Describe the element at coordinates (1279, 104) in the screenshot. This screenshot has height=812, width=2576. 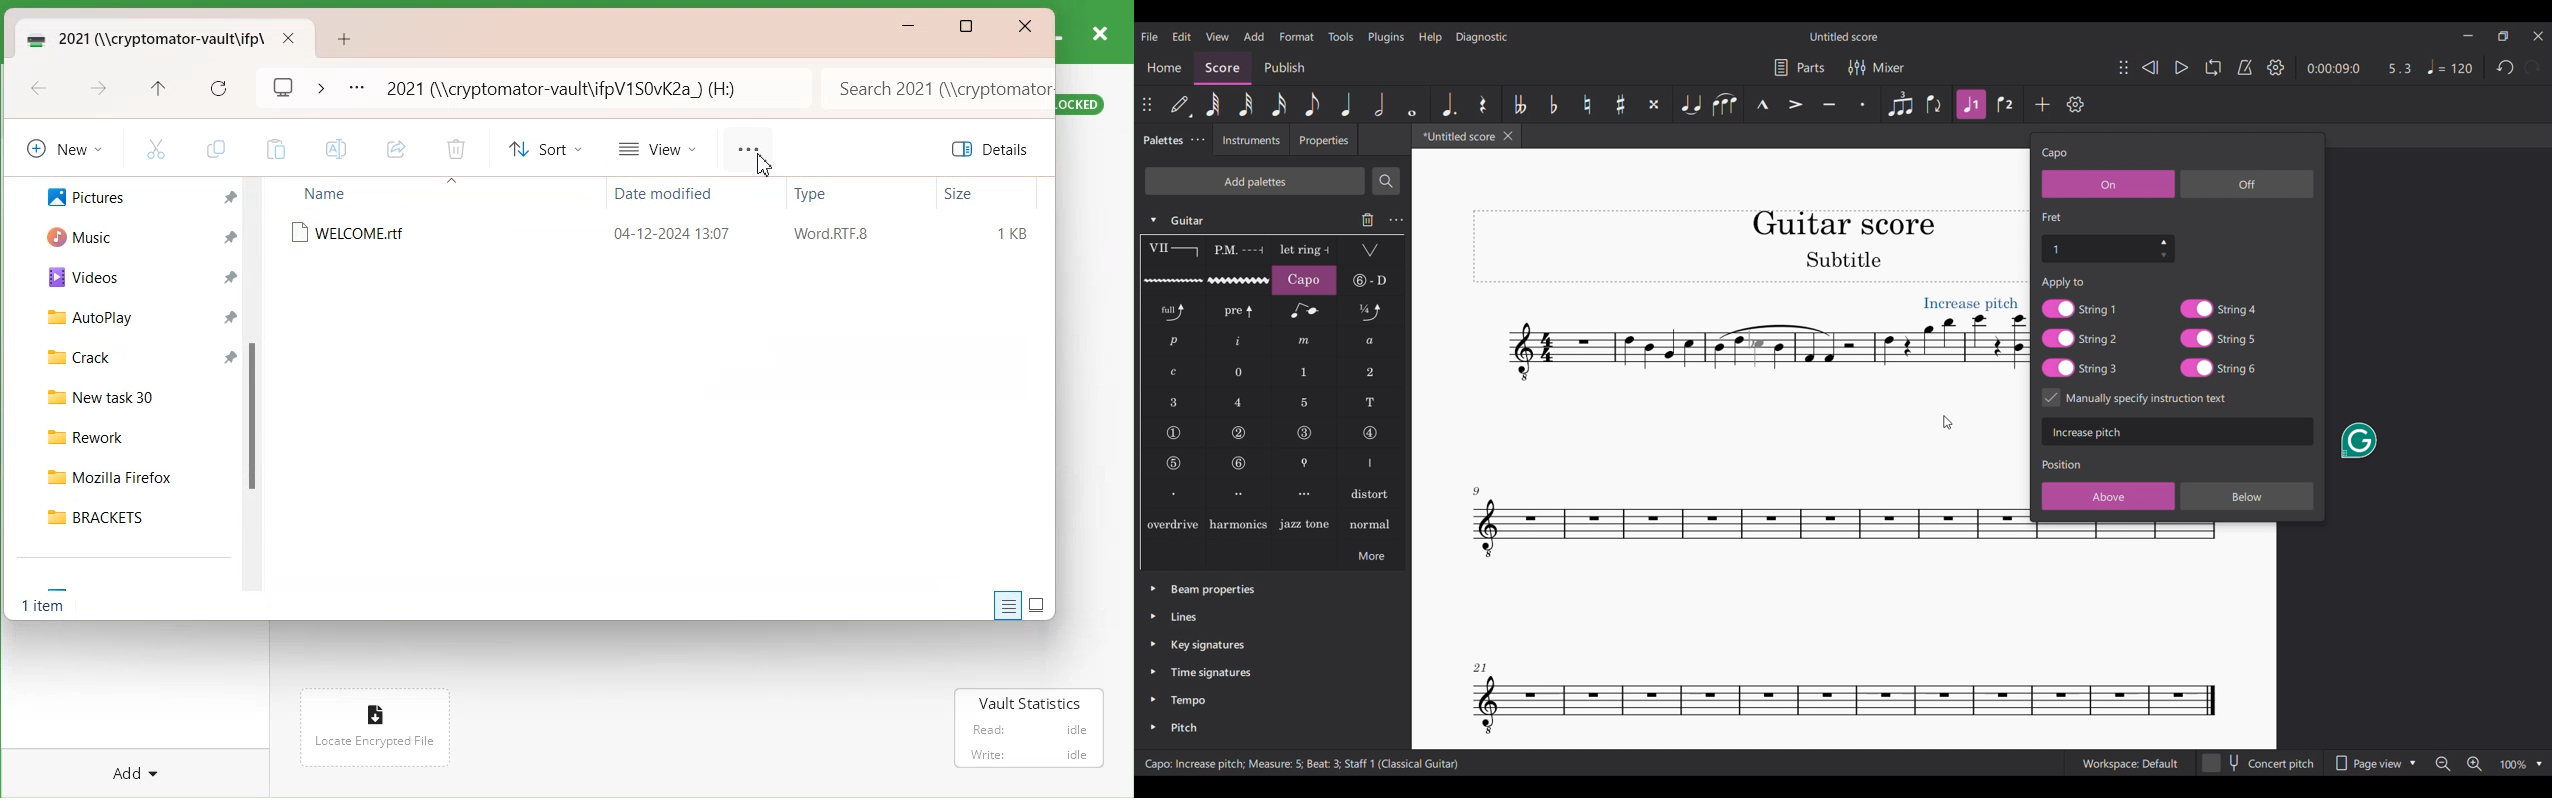
I see `16th note` at that location.